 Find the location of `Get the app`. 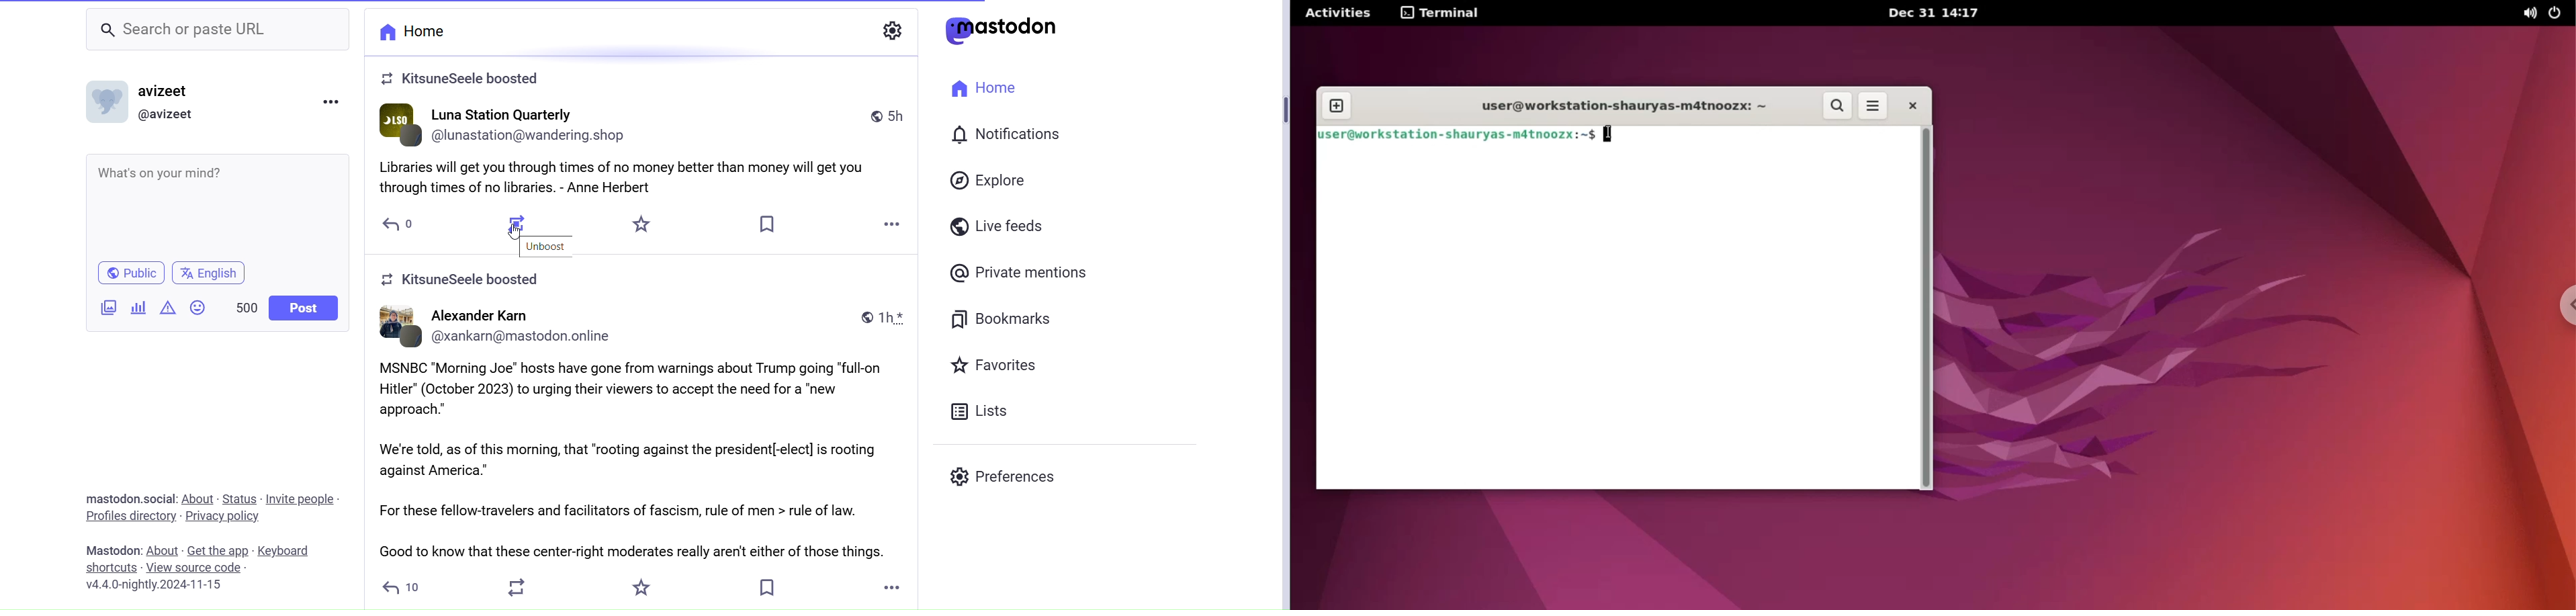

Get the app is located at coordinates (218, 551).